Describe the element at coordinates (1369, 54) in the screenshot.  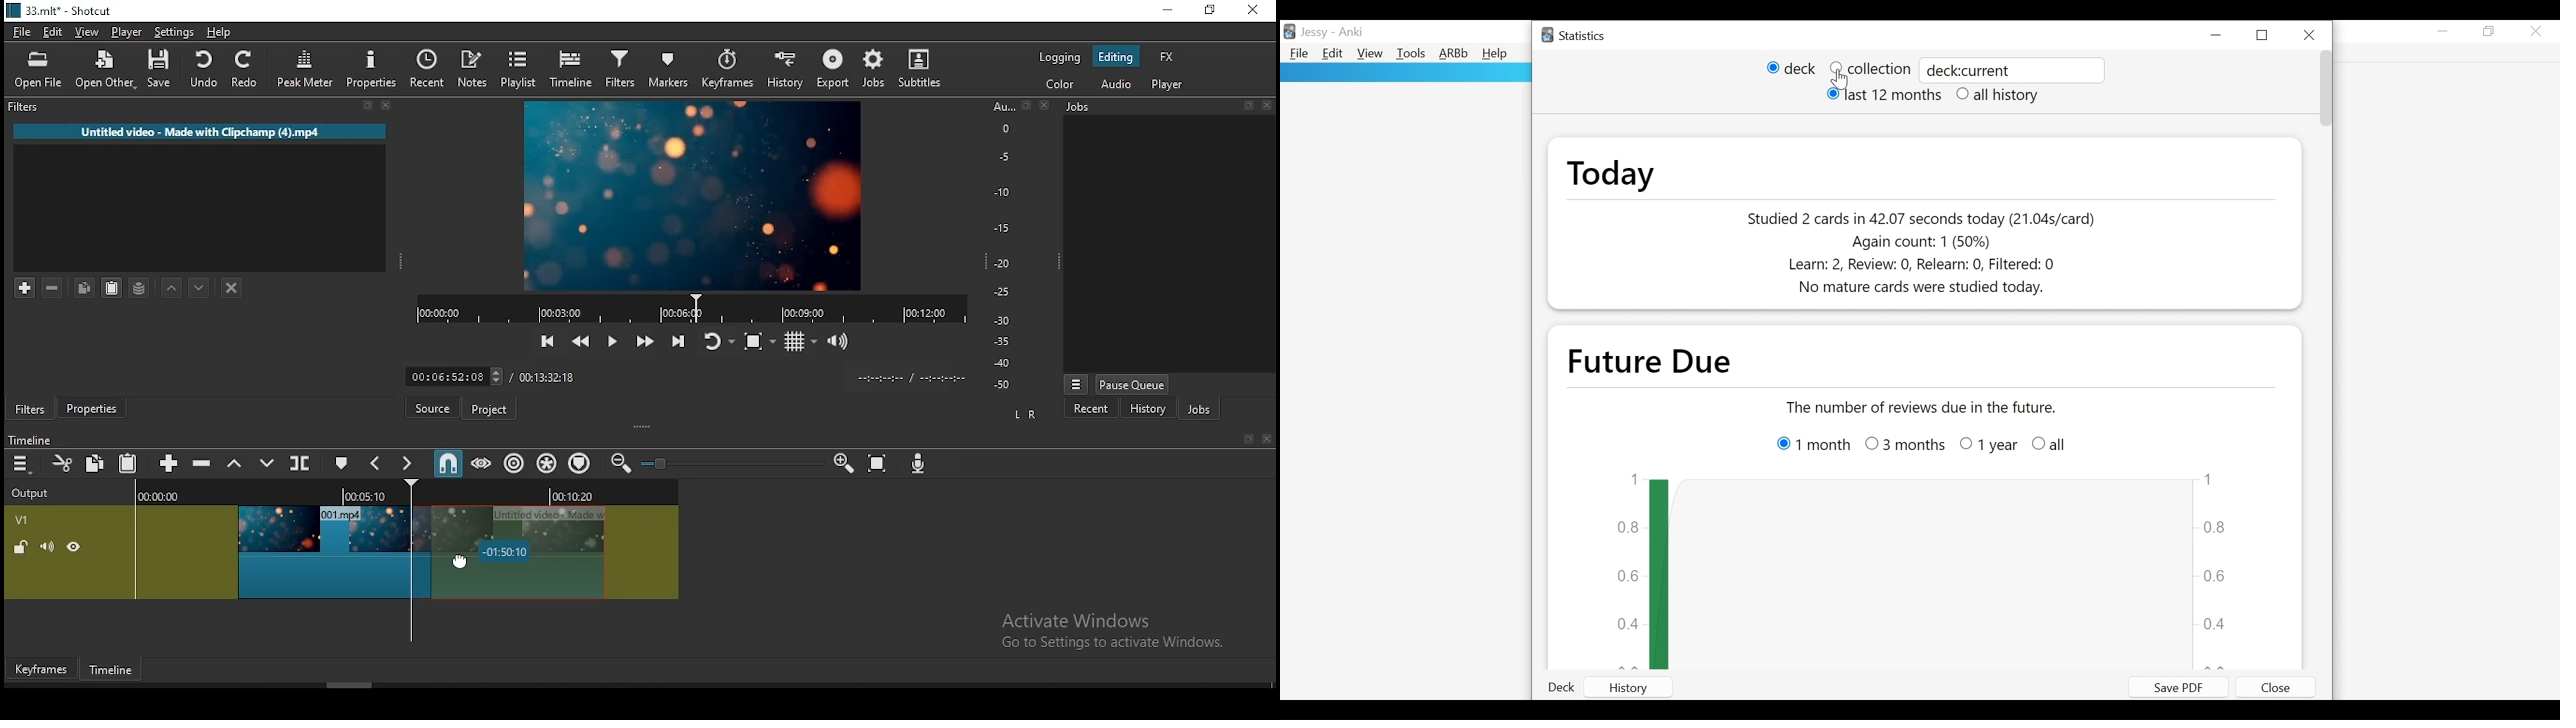
I see `View` at that location.